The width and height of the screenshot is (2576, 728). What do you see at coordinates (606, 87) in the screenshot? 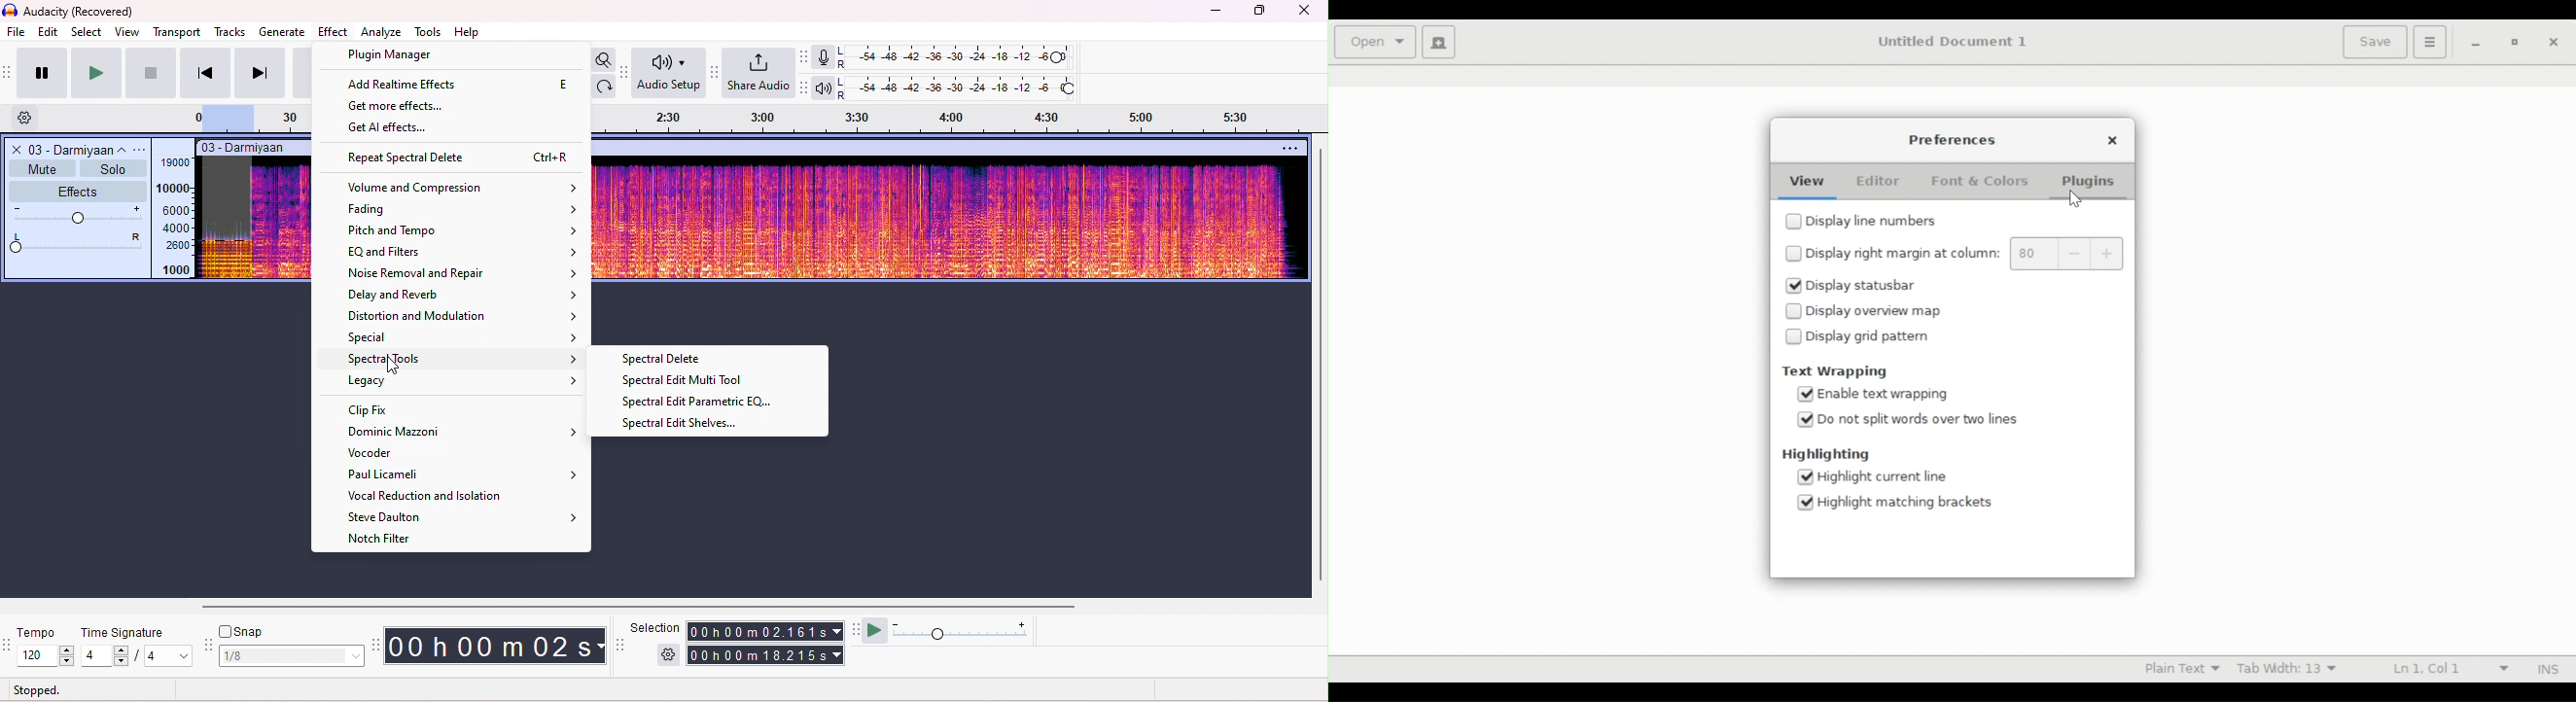
I see `redo` at bounding box center [606, 87].